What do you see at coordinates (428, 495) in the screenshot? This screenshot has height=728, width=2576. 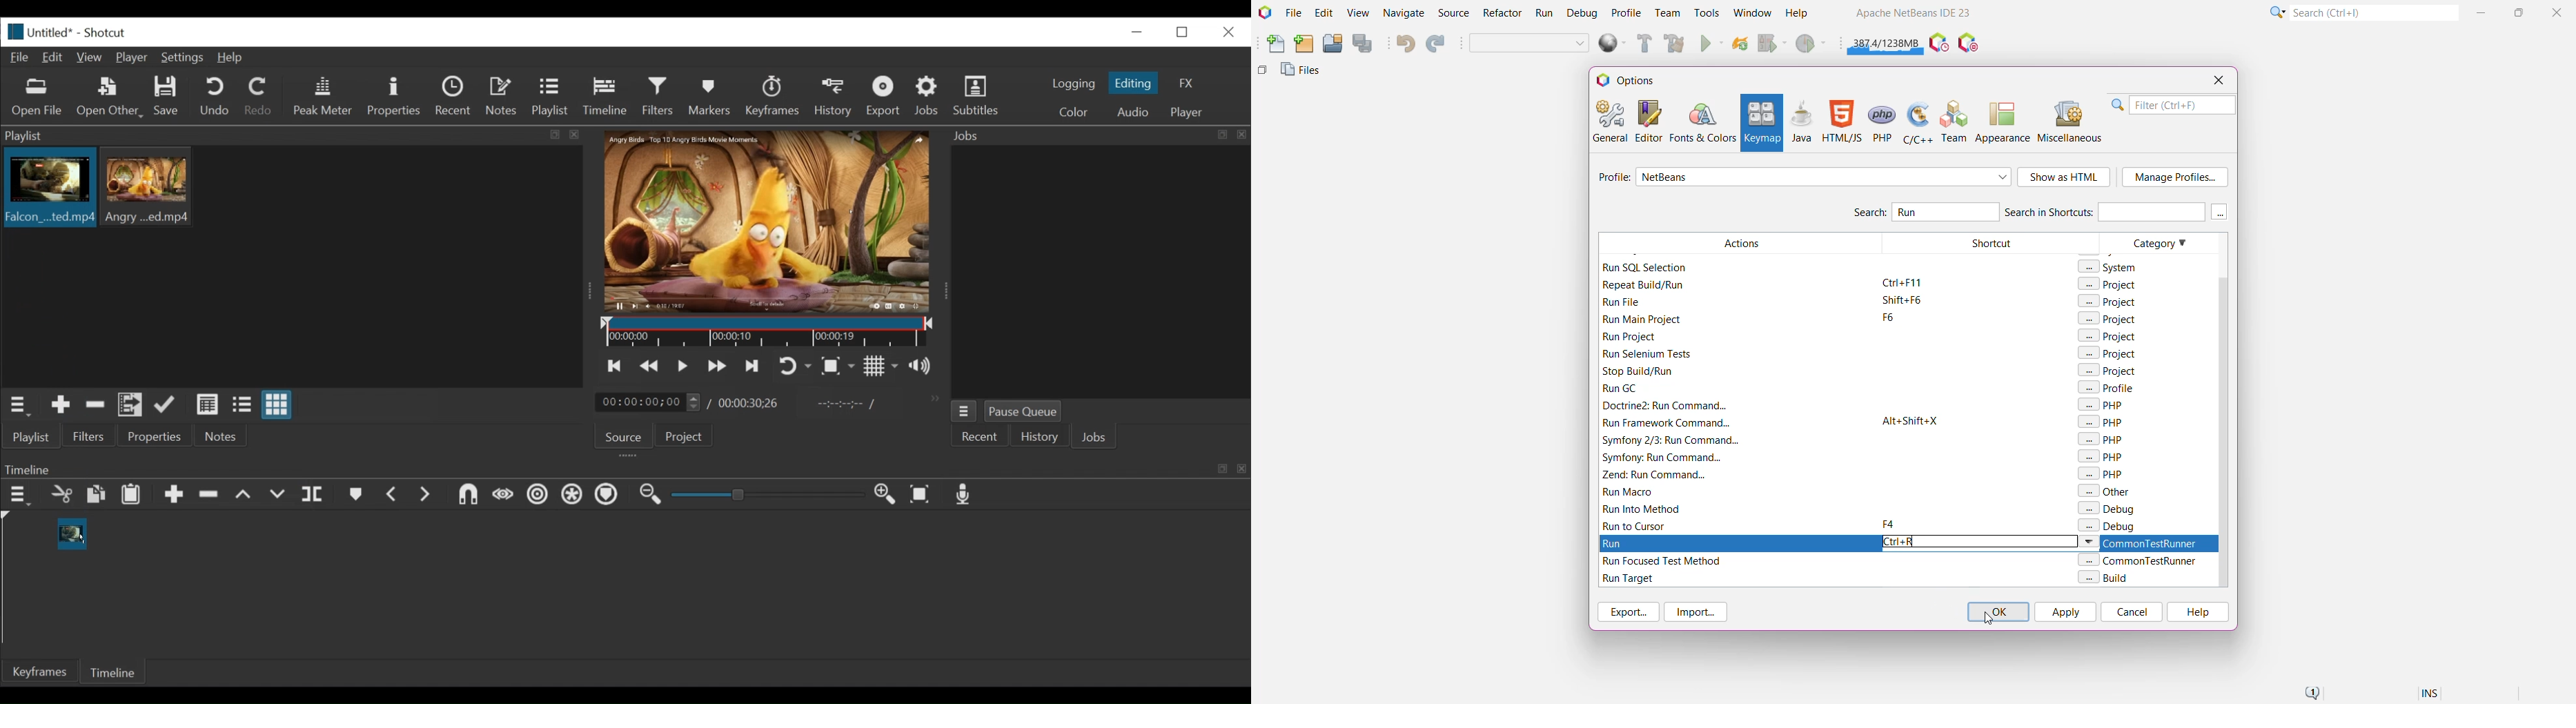 I see `next marker` at bounding box center [428, 495].